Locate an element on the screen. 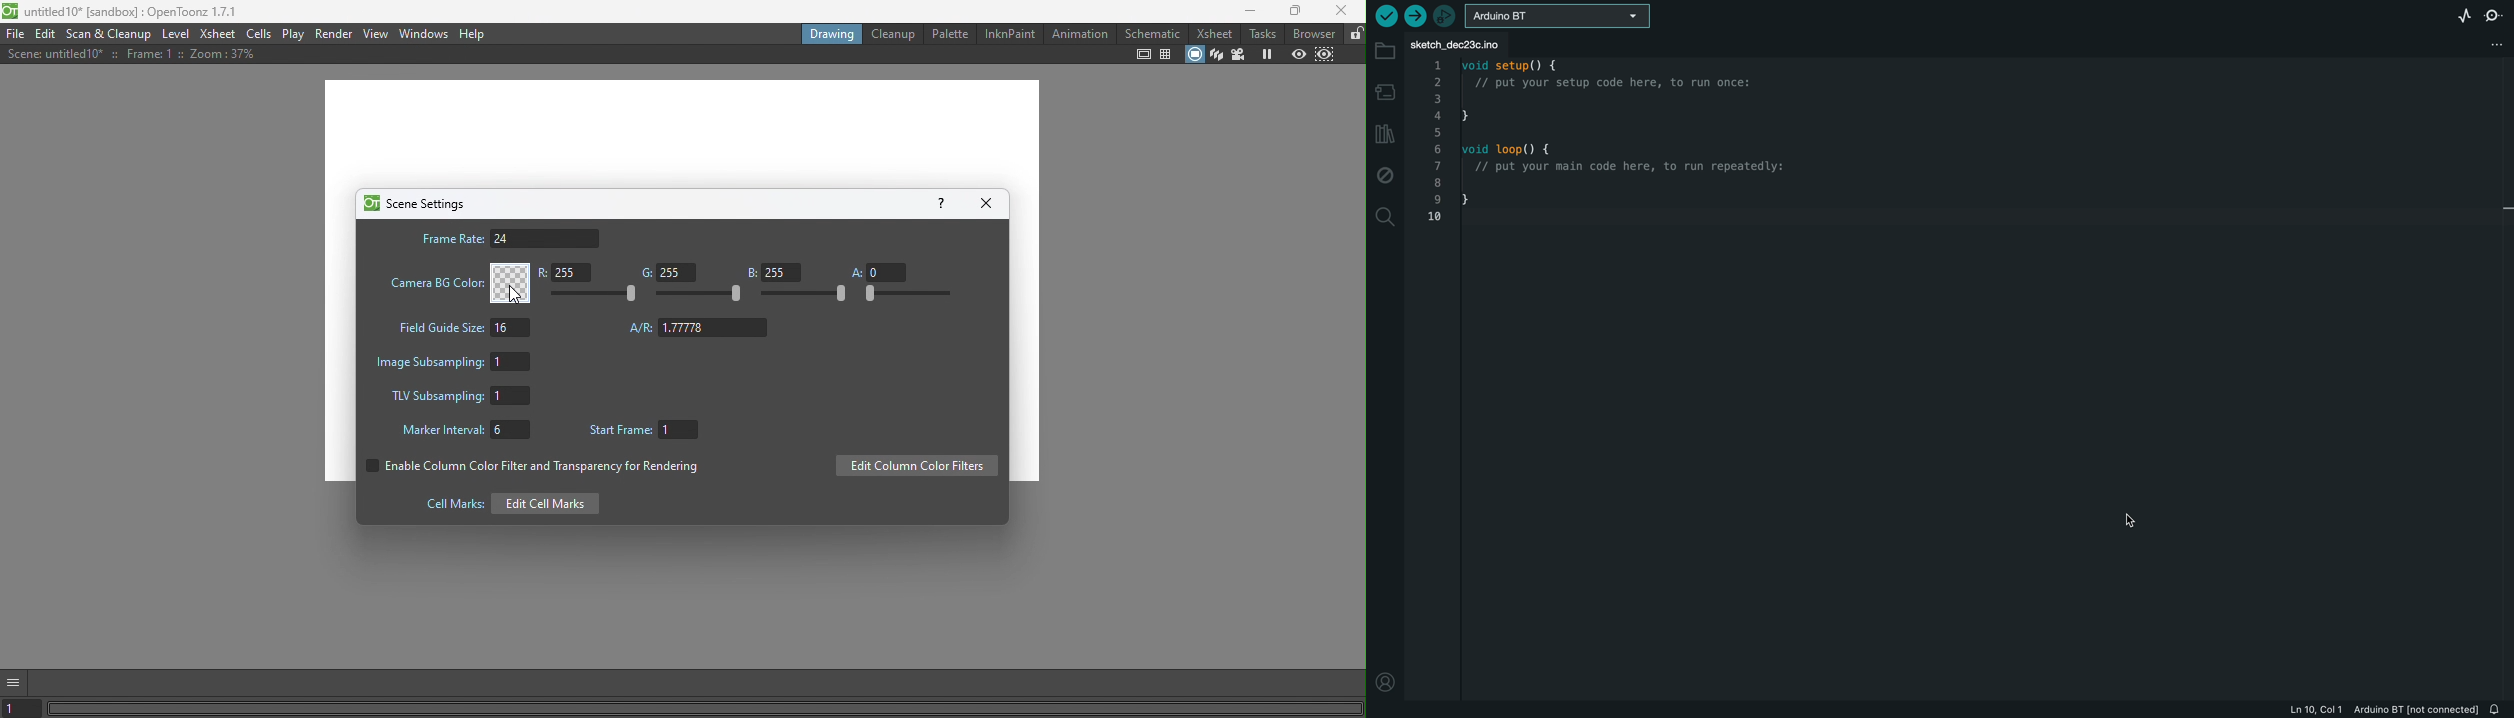 The image size is (2520, 728). Close is located at coordinates (990, 202).